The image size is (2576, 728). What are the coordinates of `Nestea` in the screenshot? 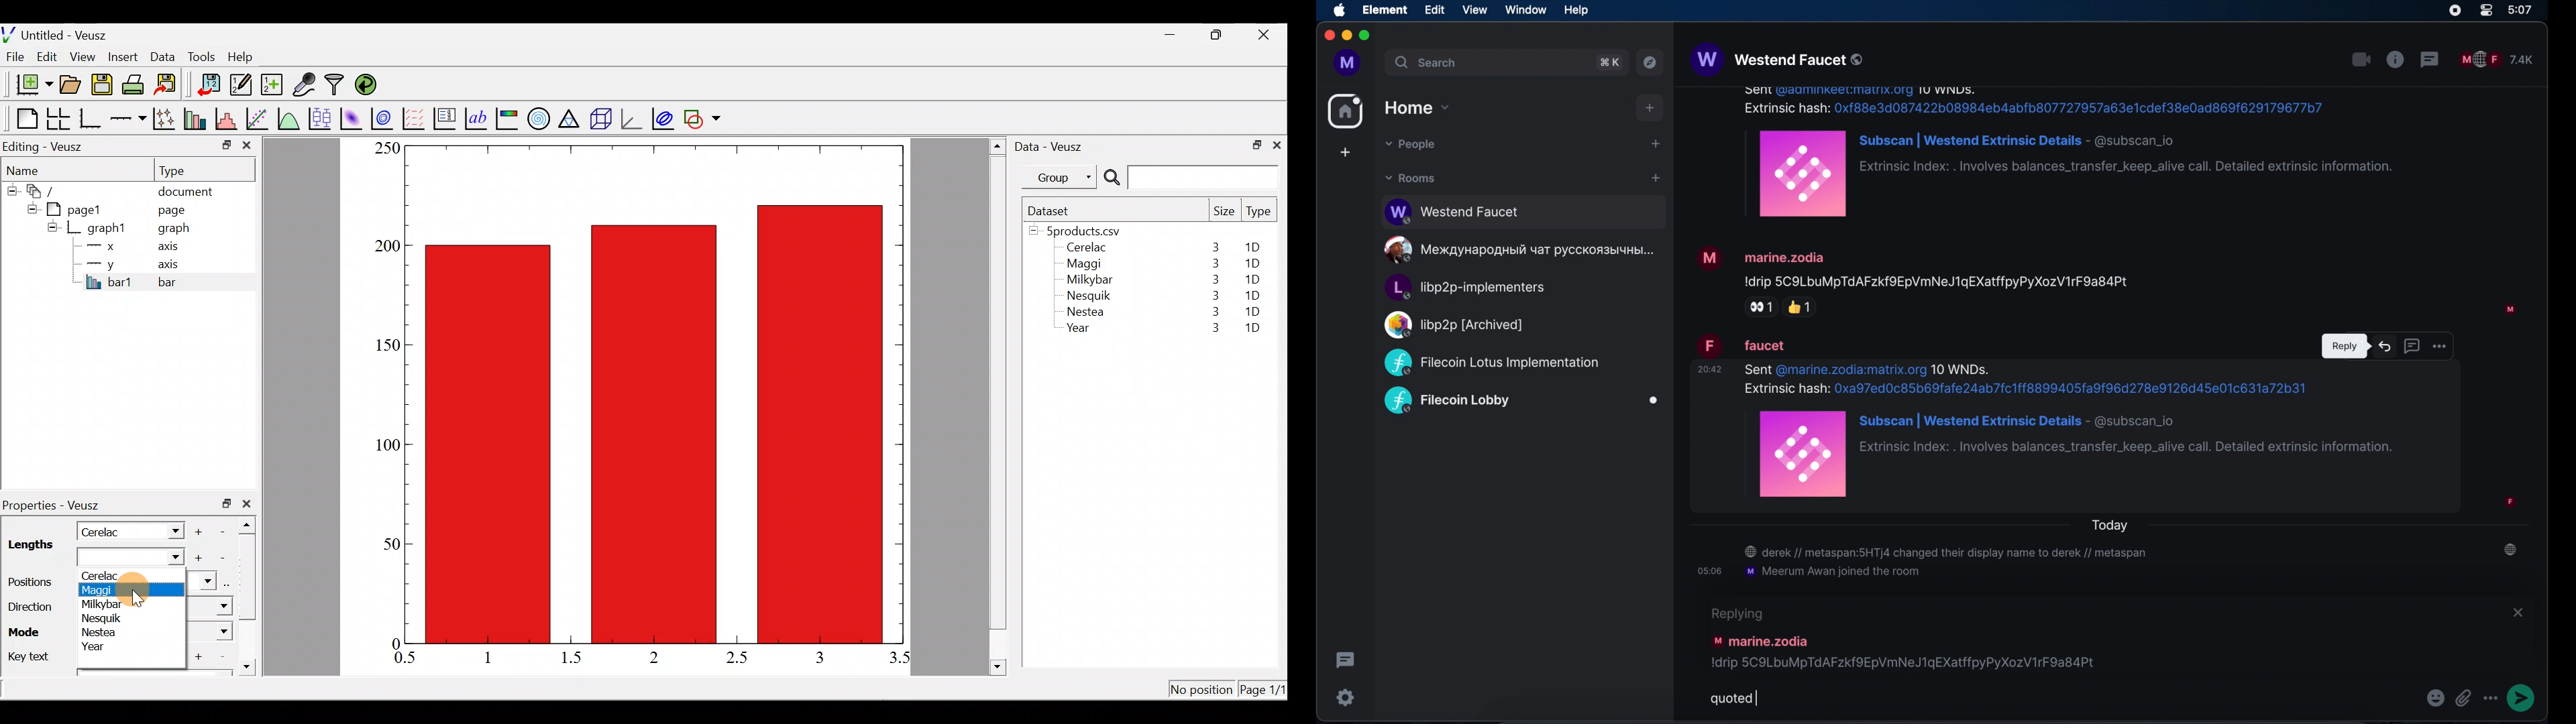 It's located at (102, 633).